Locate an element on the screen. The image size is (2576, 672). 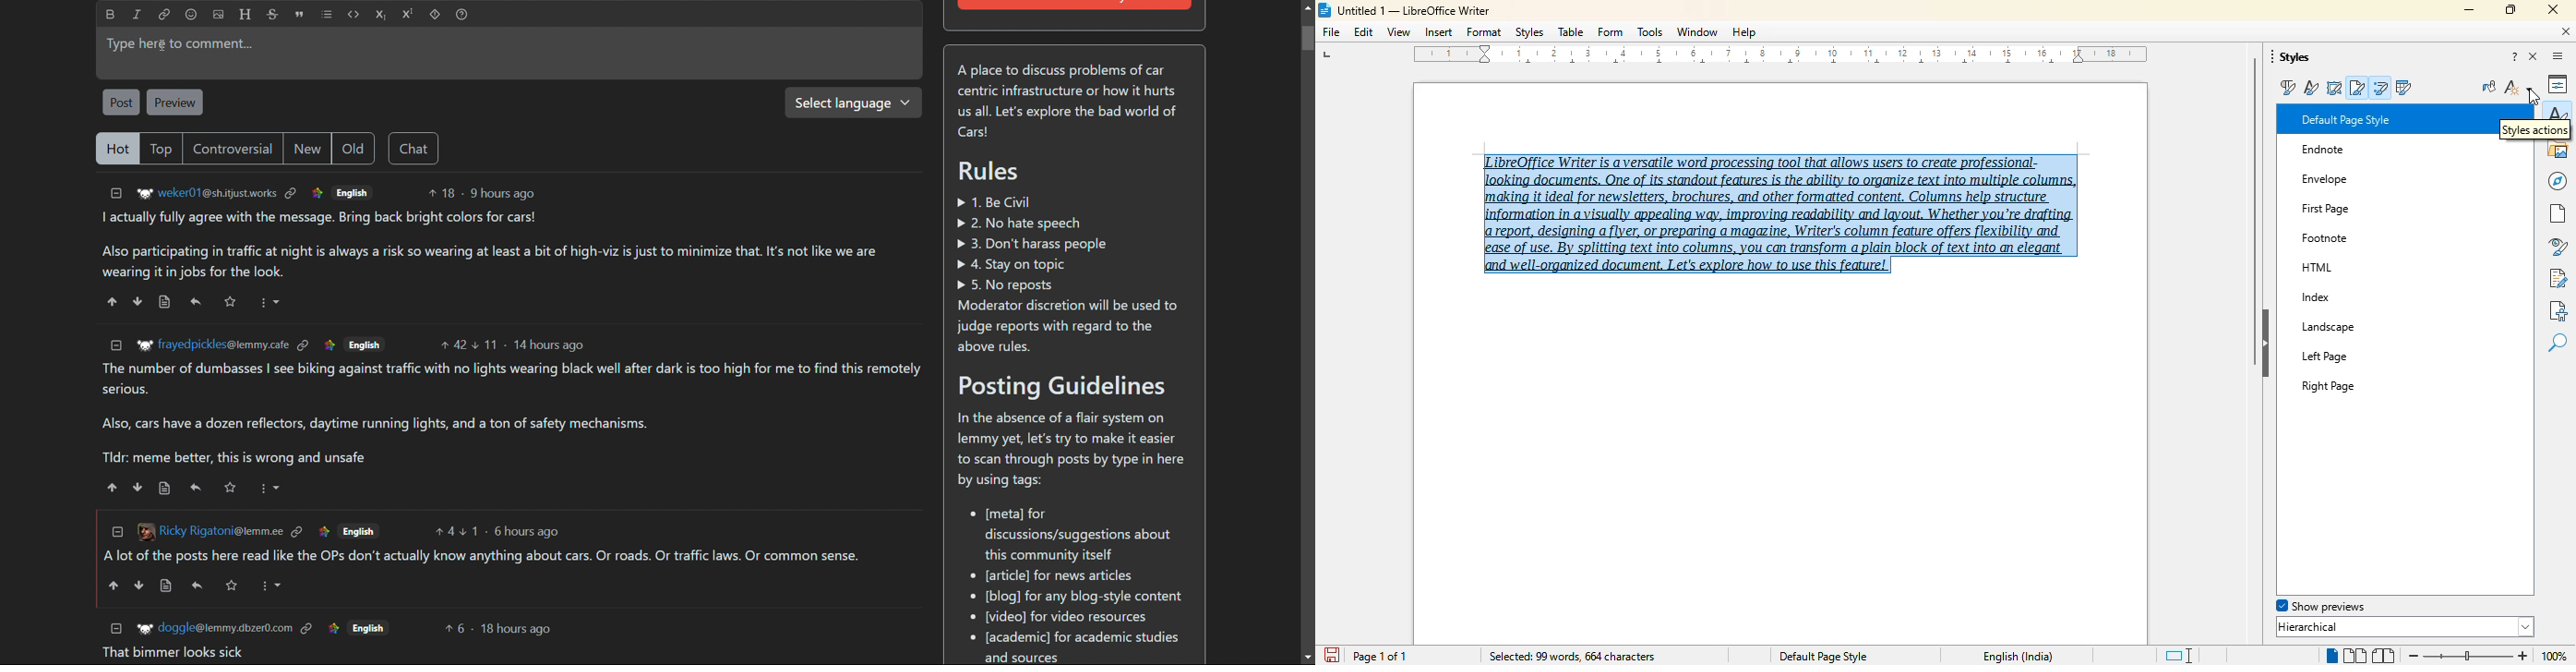
More is located at coordinates (270, 487).